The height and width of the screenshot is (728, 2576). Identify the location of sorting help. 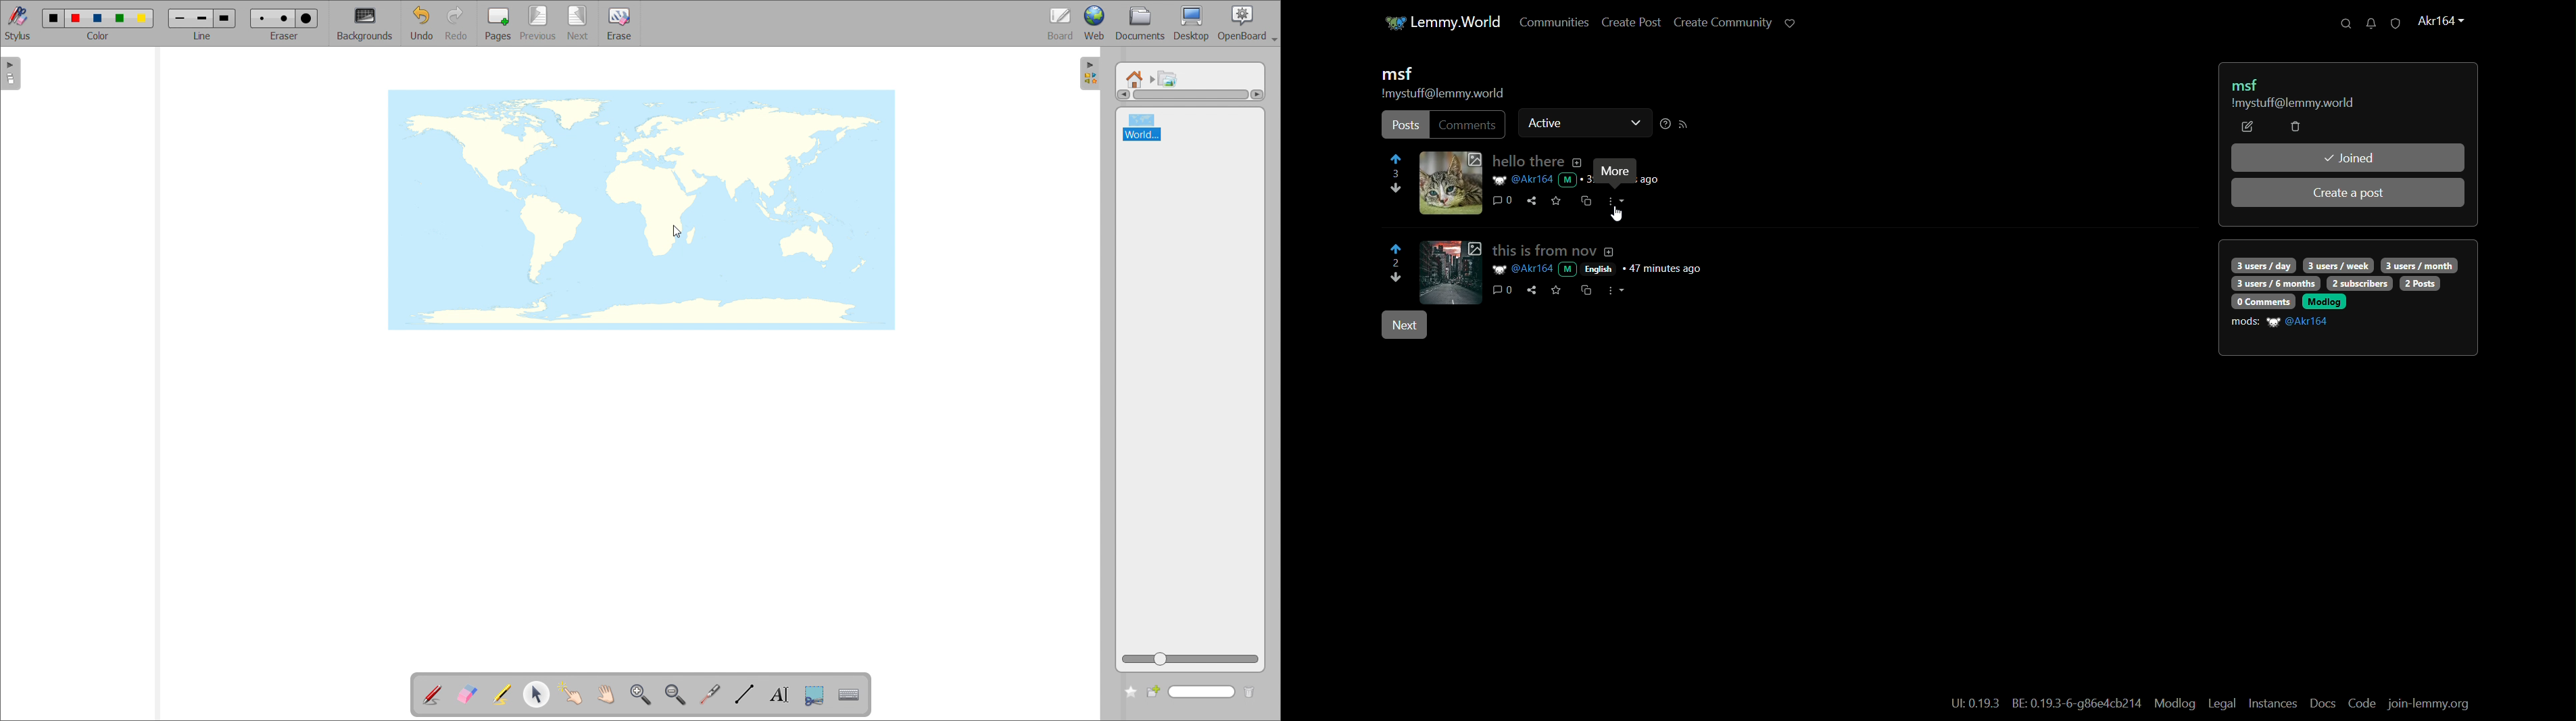
(1663, 124).